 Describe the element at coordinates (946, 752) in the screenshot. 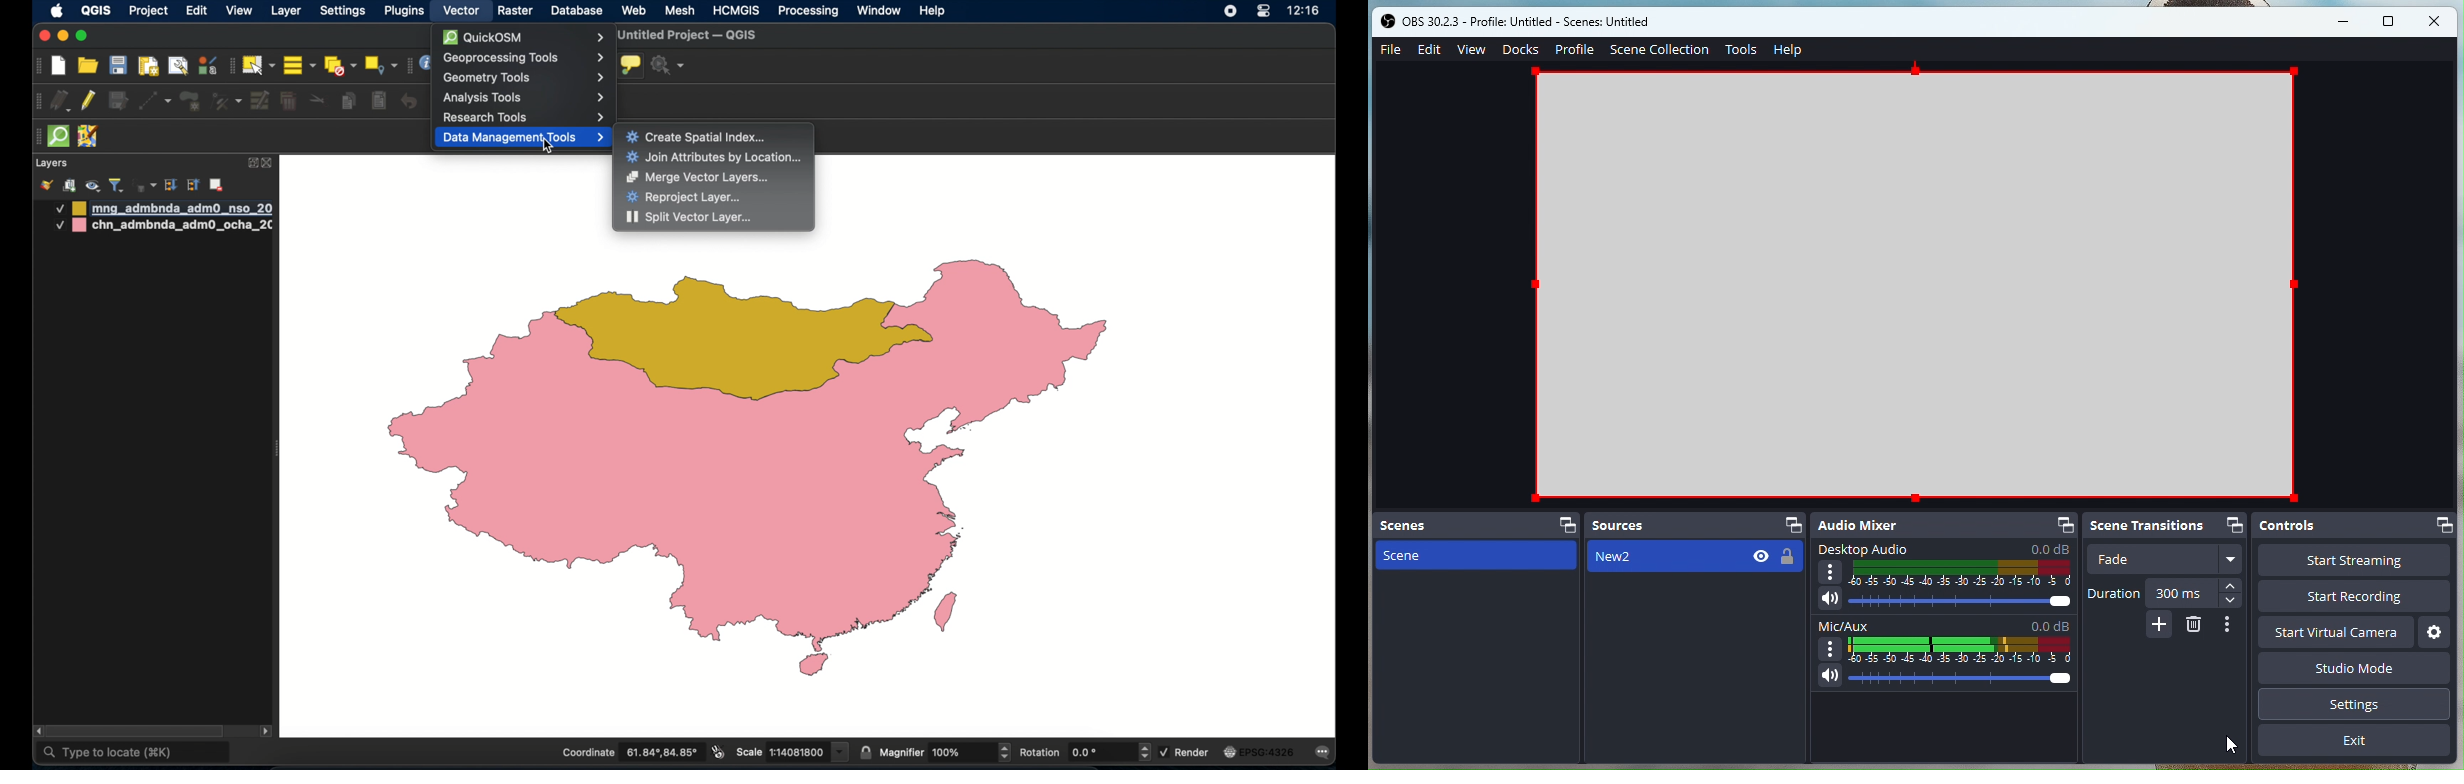

I see `magnifier` at that location.